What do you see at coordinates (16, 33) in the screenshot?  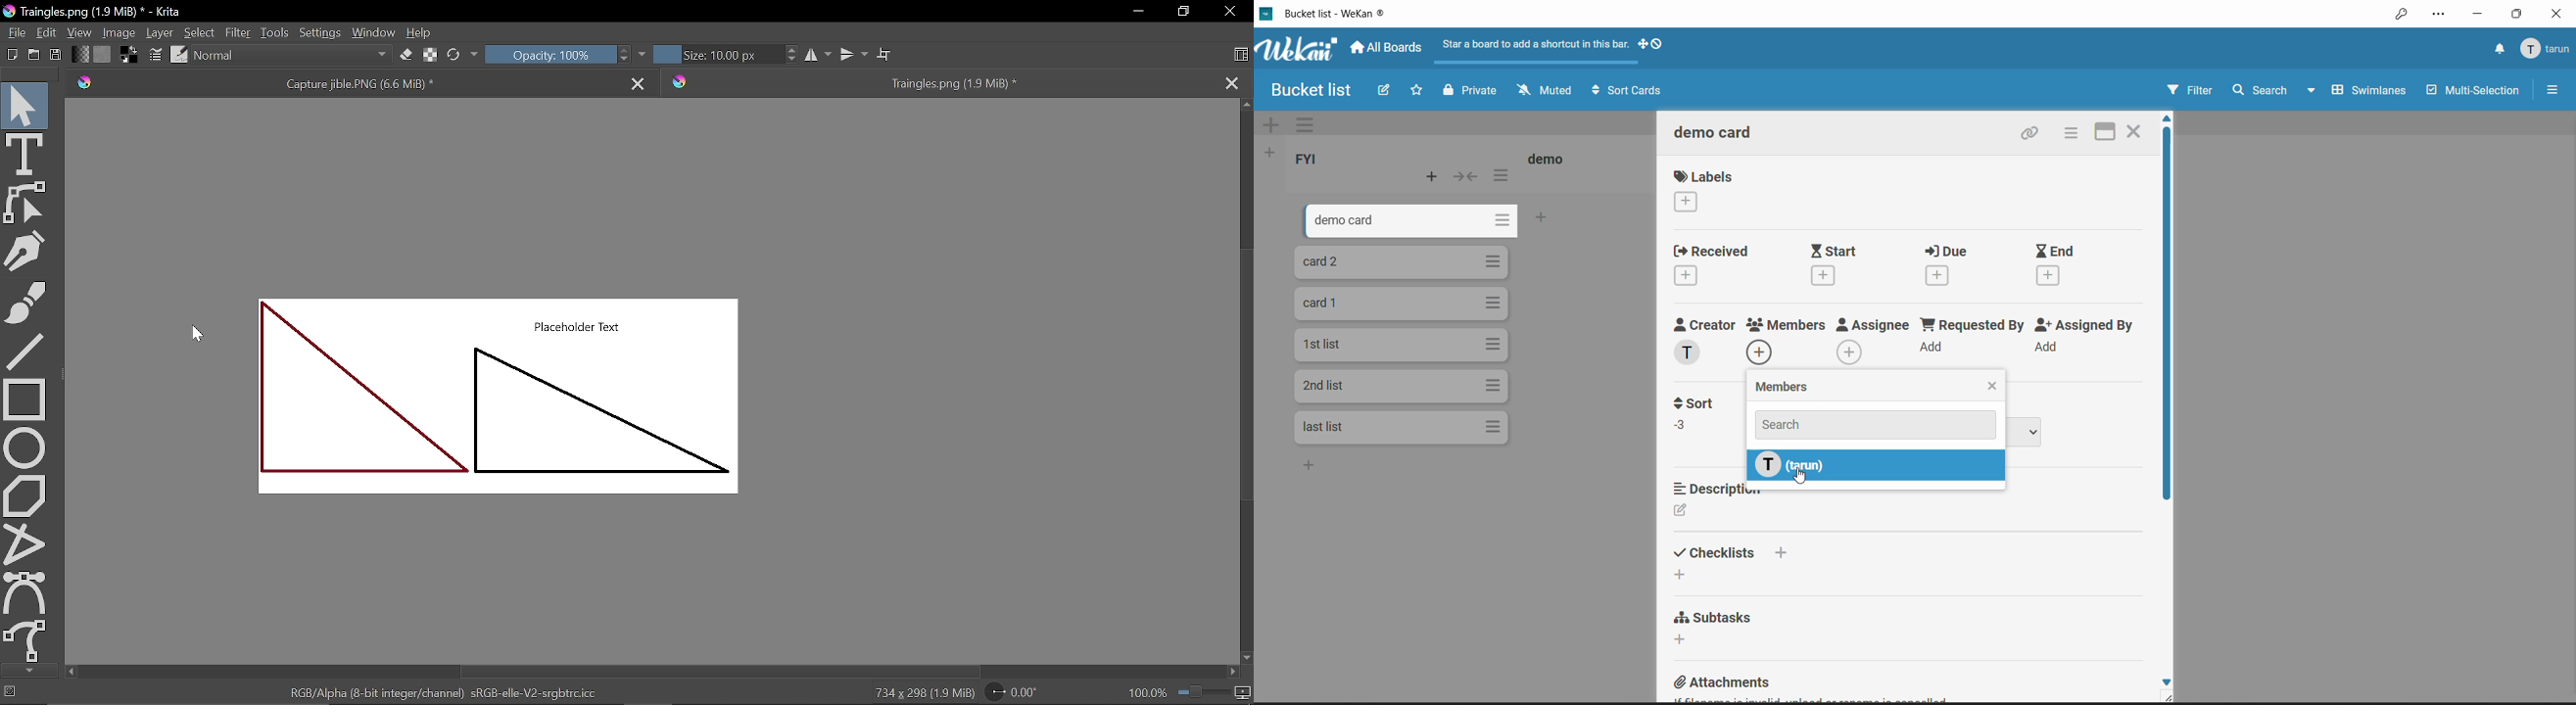 I see `File` at bounding box center [16, 33].